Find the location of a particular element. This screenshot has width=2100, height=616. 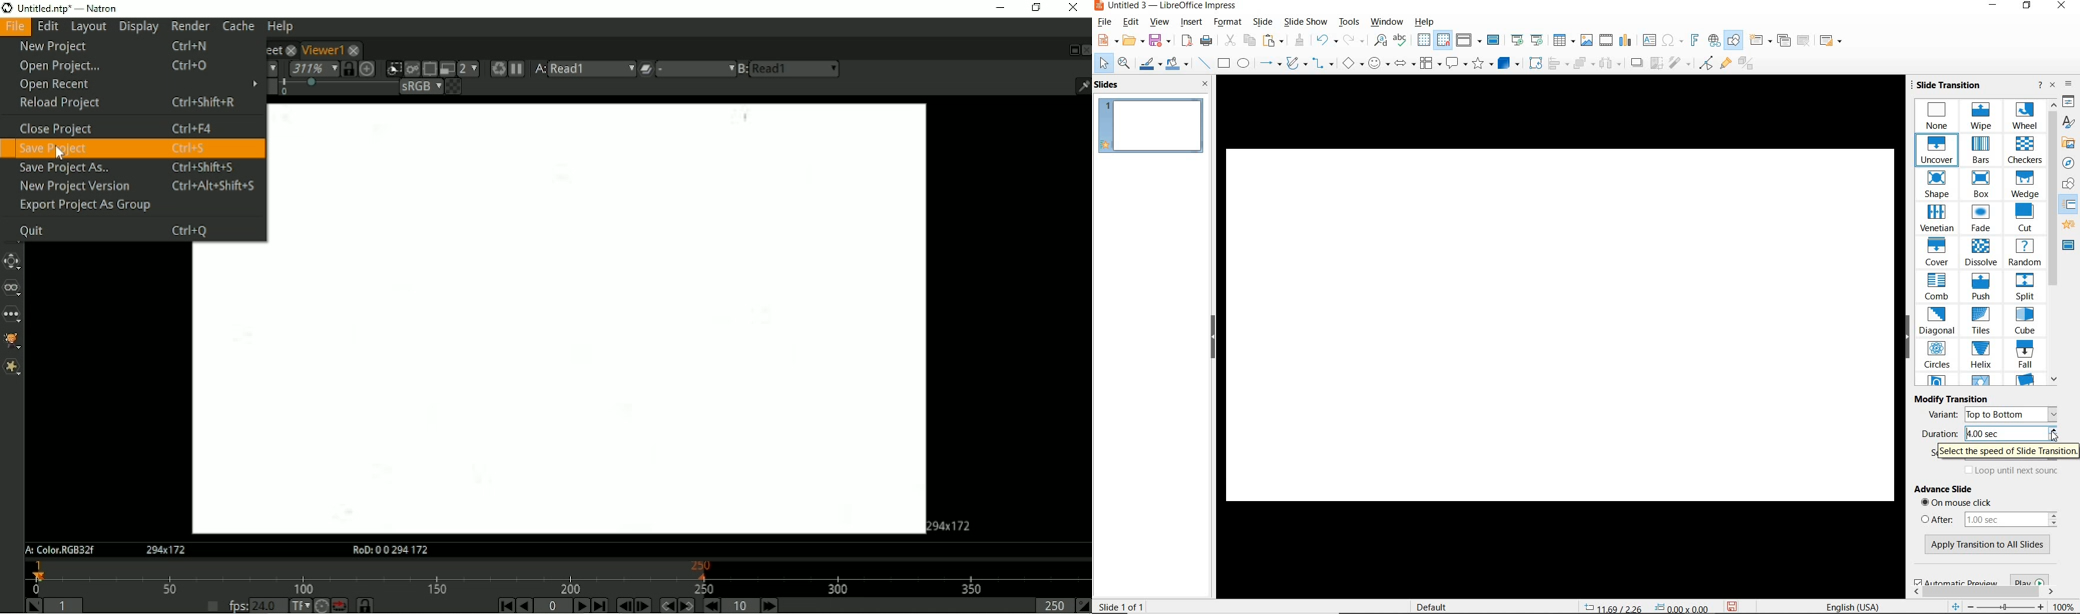

Set playback in point is located at coordinates (33, 605).